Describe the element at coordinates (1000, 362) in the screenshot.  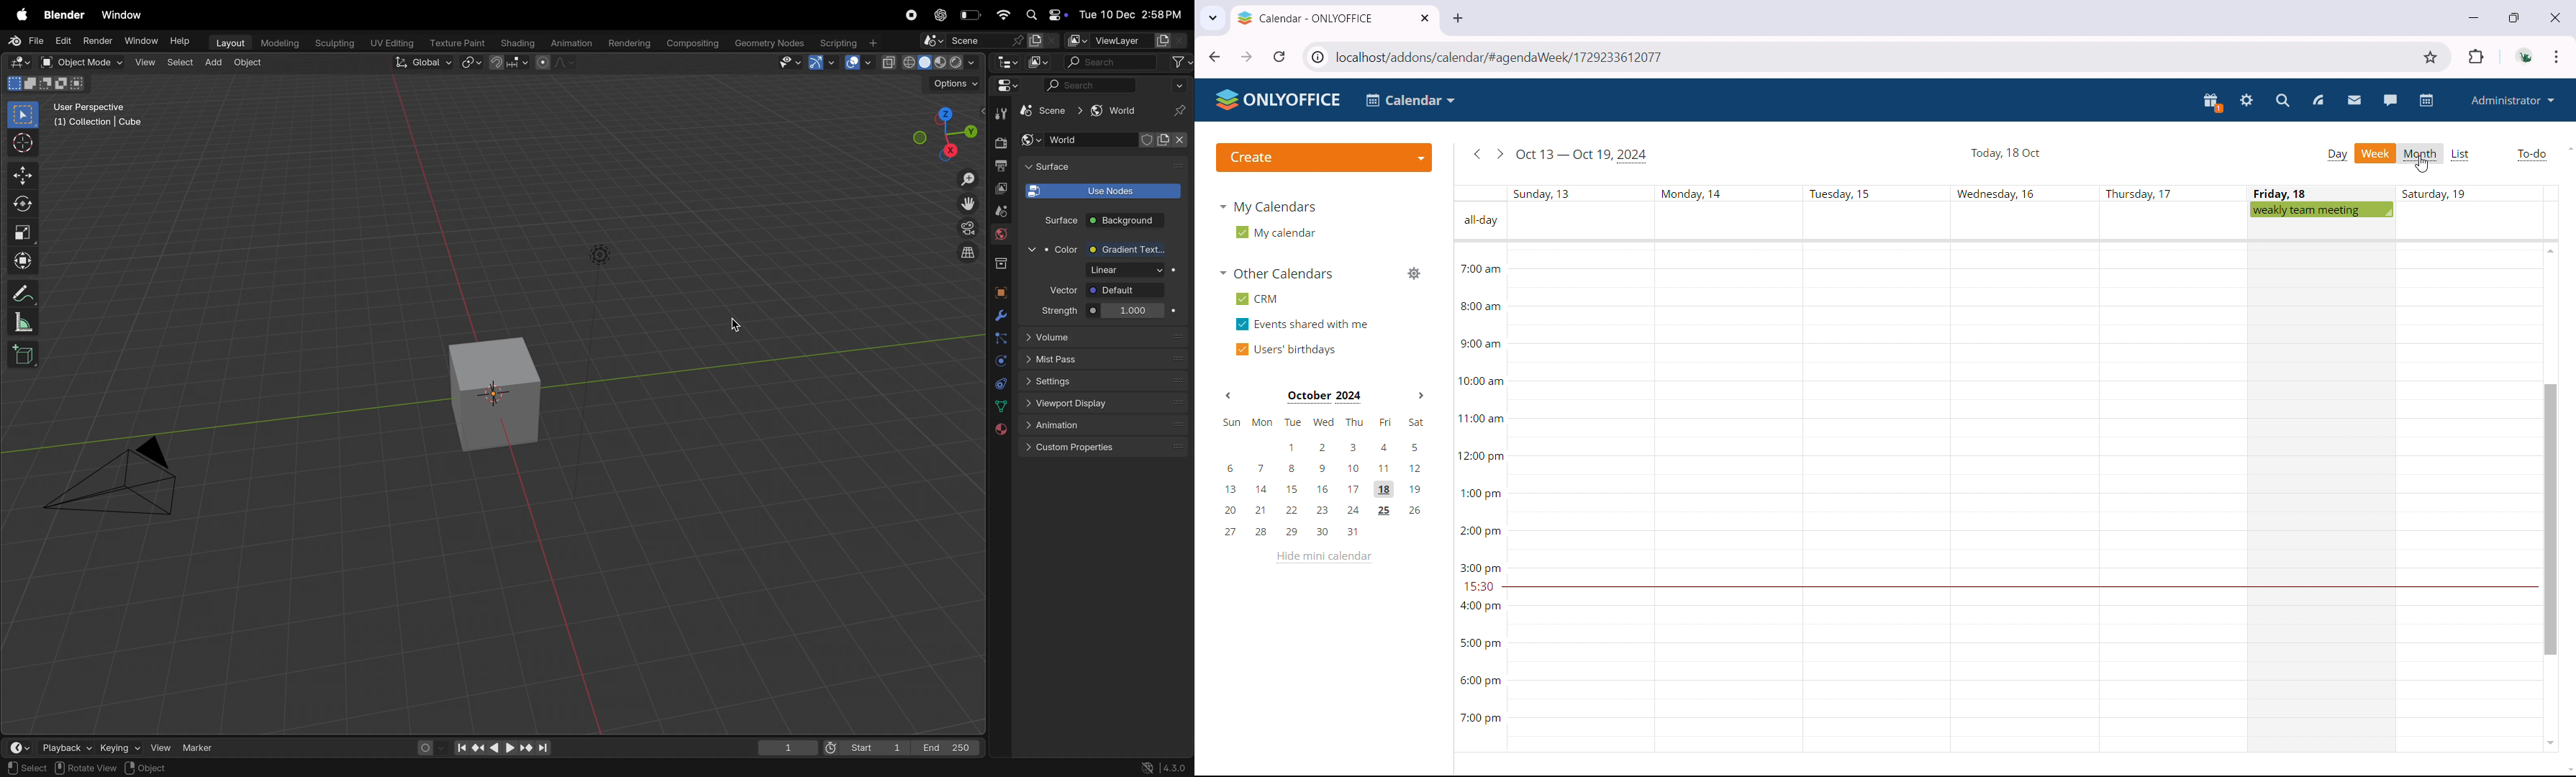
I see `physics constraints` at that location.